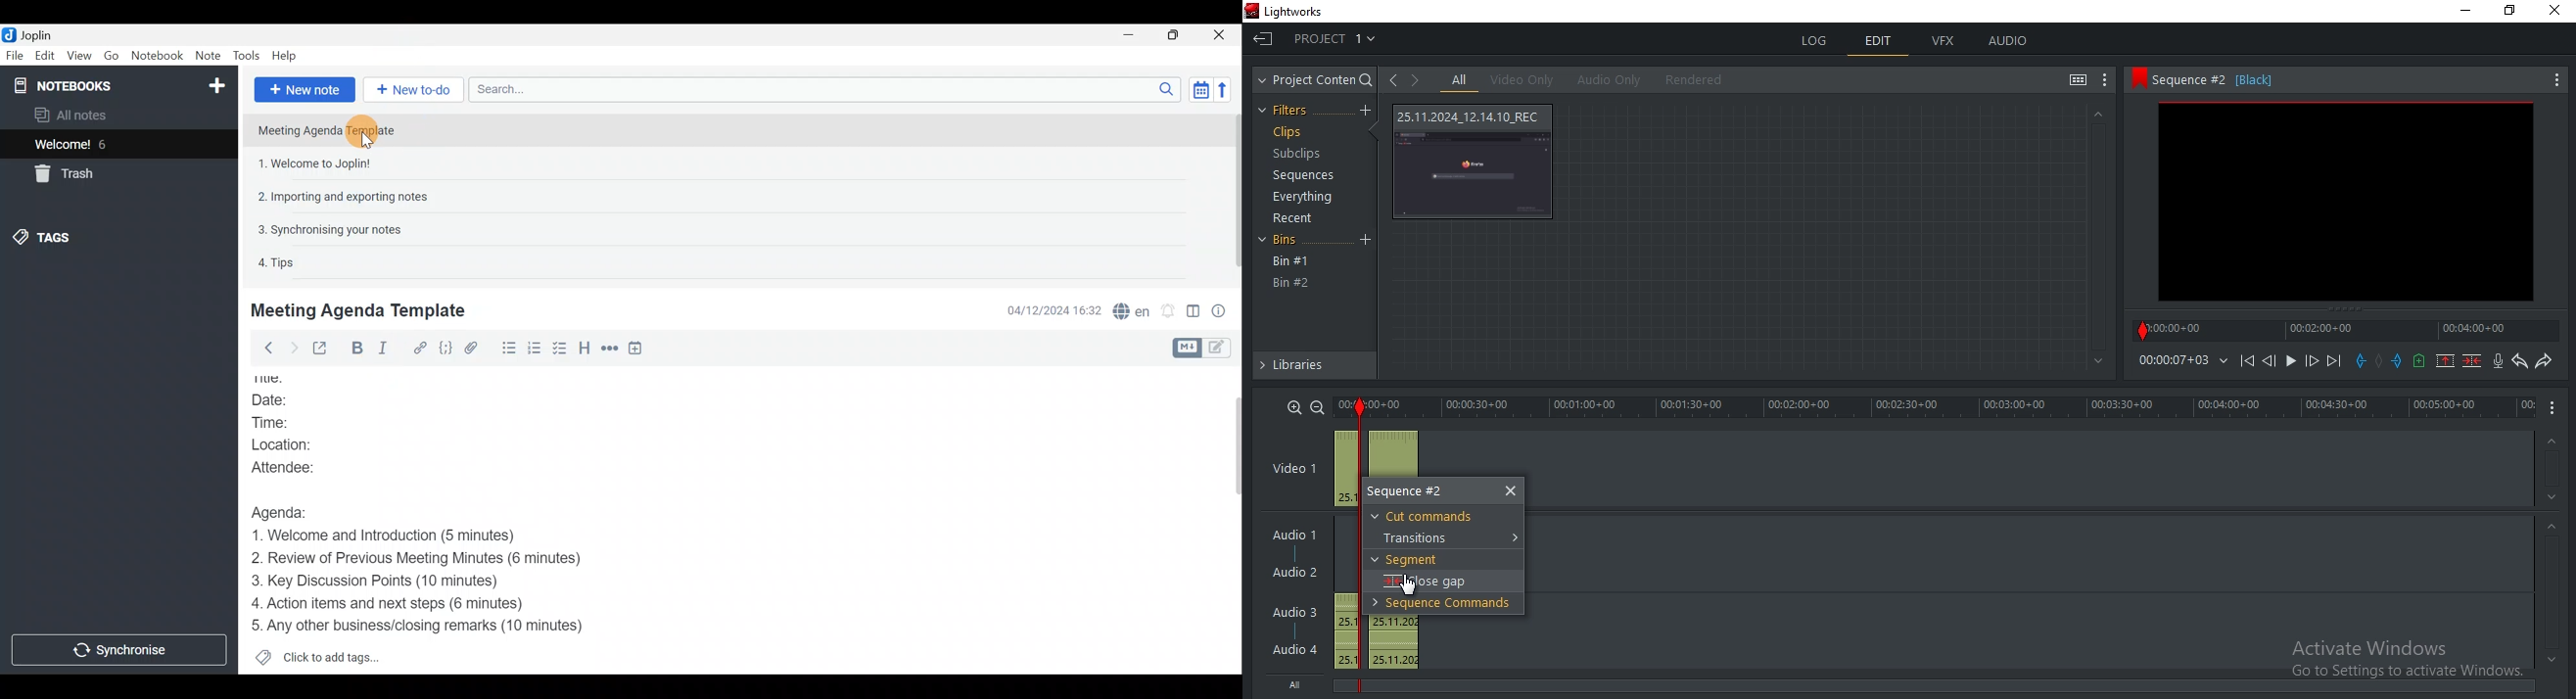 The width and height of the screenshot is (2576, 700). Describe the element at coordinates (535, 350) in the screenshot. I see `Numbered list` at that location.